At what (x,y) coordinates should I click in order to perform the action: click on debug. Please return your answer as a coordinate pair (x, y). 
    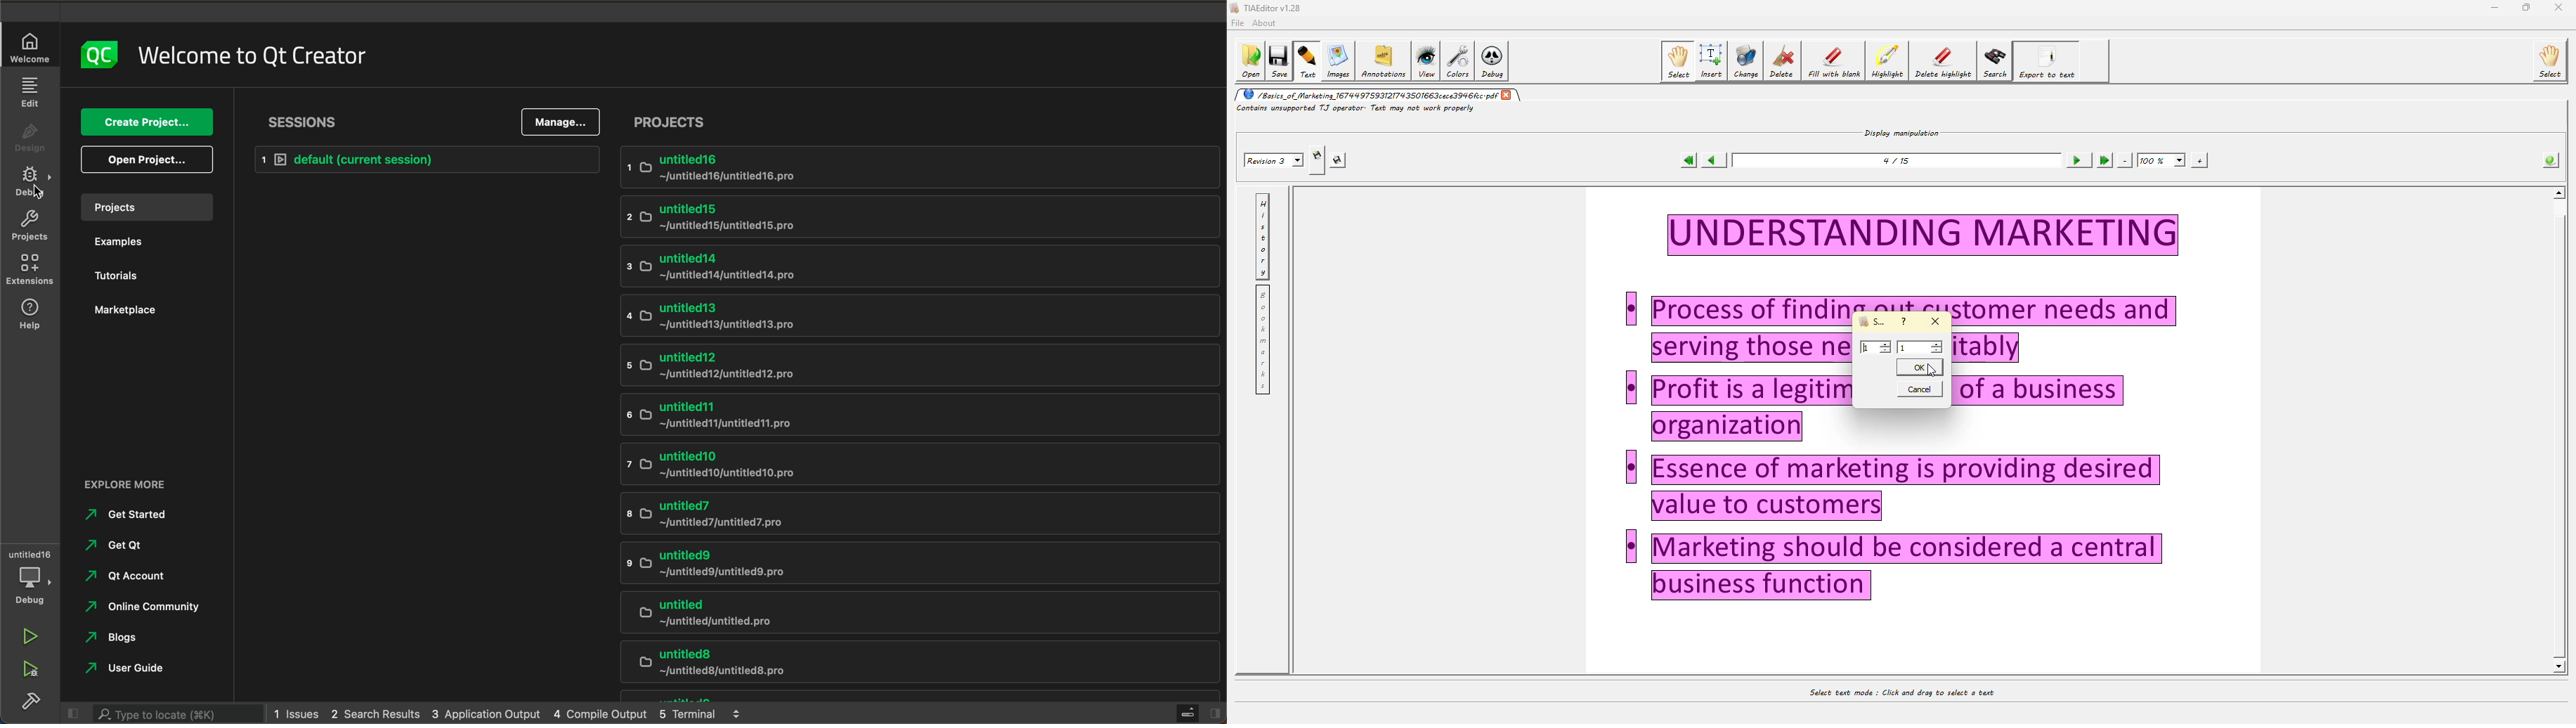
    Looking at the image, I should click on (32, 576).